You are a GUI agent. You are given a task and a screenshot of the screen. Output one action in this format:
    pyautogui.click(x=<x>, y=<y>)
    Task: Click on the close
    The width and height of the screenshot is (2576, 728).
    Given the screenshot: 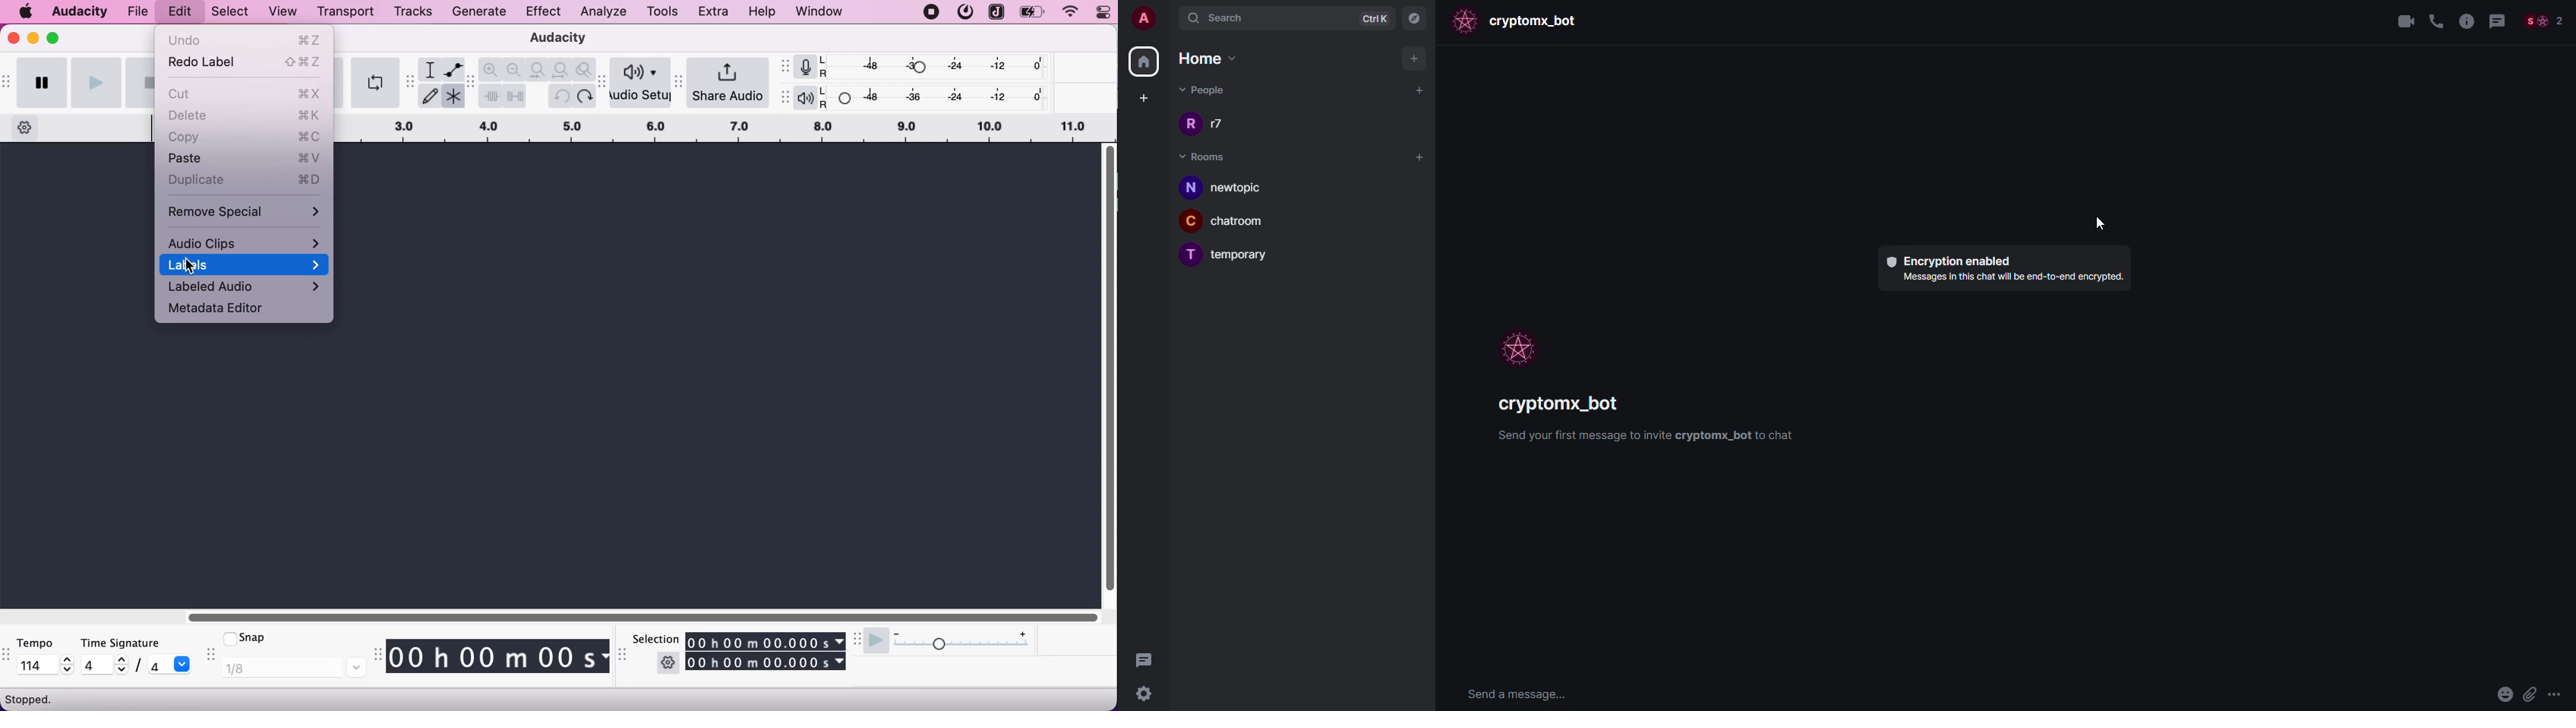 What is the action you would take?
    pyautogui.click(x=14, y=41)
    